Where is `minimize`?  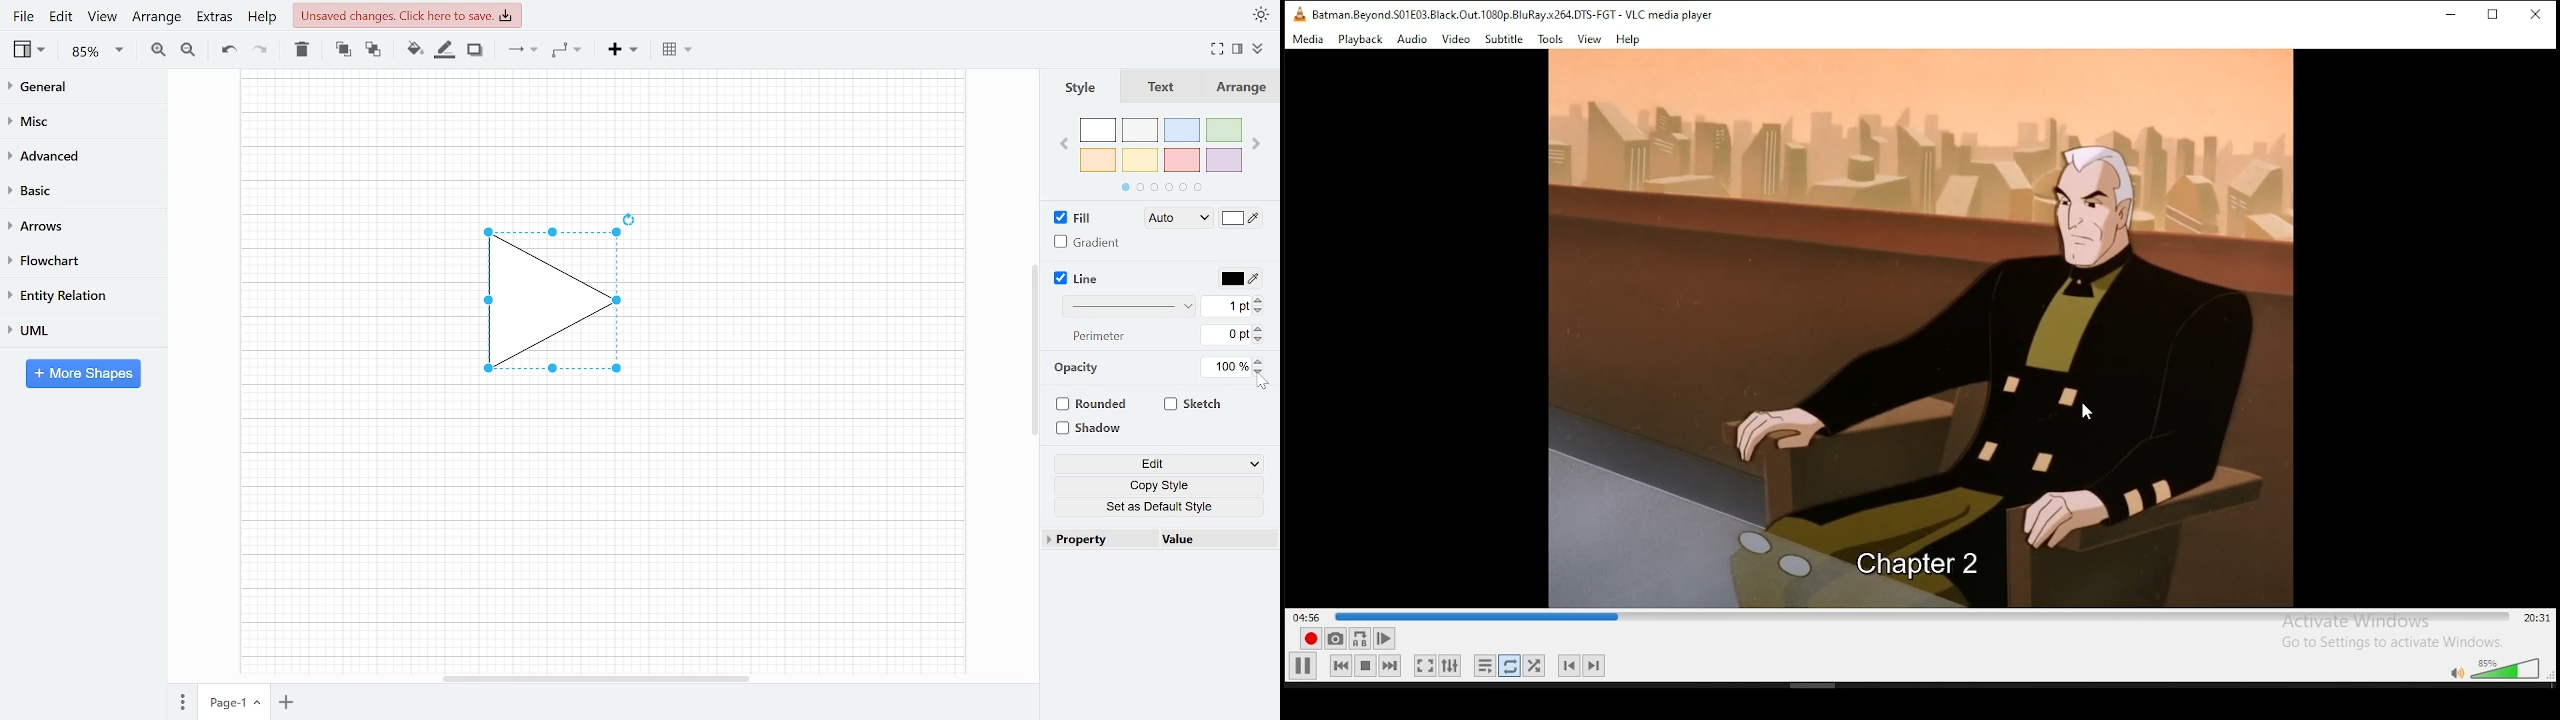 minimize is located at coordinates (2455, 16).